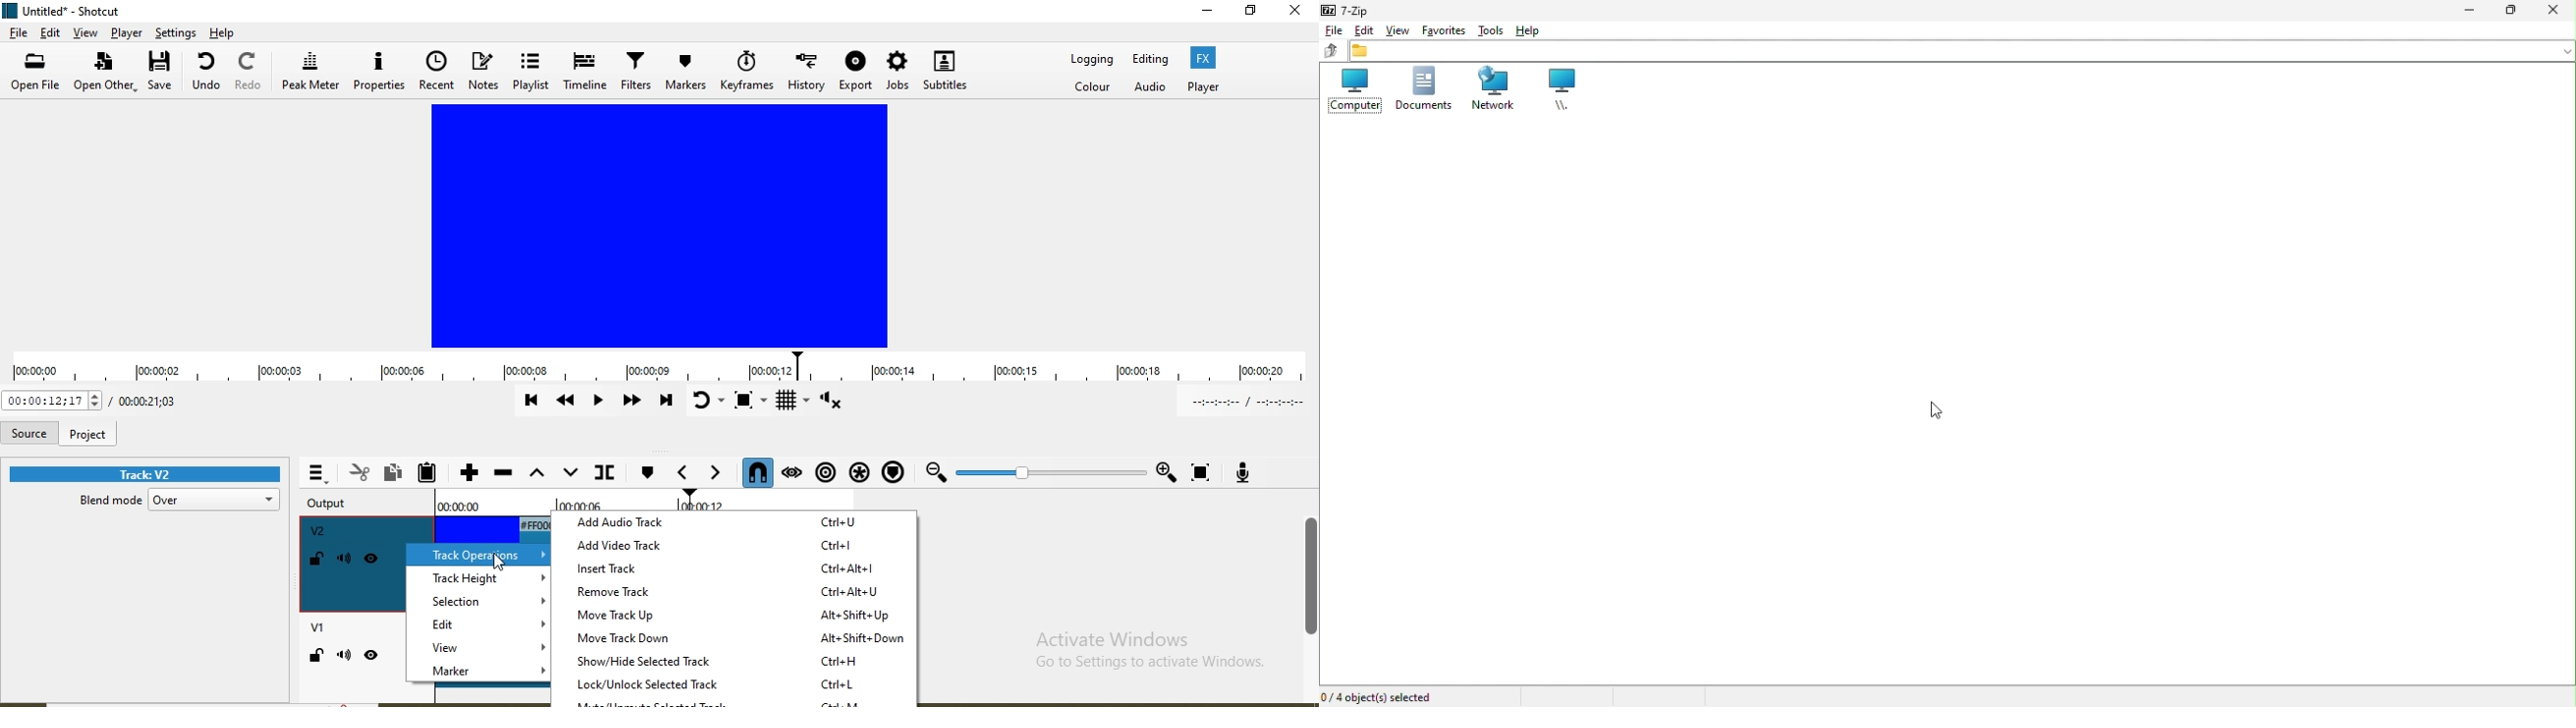 The image size is (2576, 728). I want to click on Play quickly backwards, so click(562, 401).